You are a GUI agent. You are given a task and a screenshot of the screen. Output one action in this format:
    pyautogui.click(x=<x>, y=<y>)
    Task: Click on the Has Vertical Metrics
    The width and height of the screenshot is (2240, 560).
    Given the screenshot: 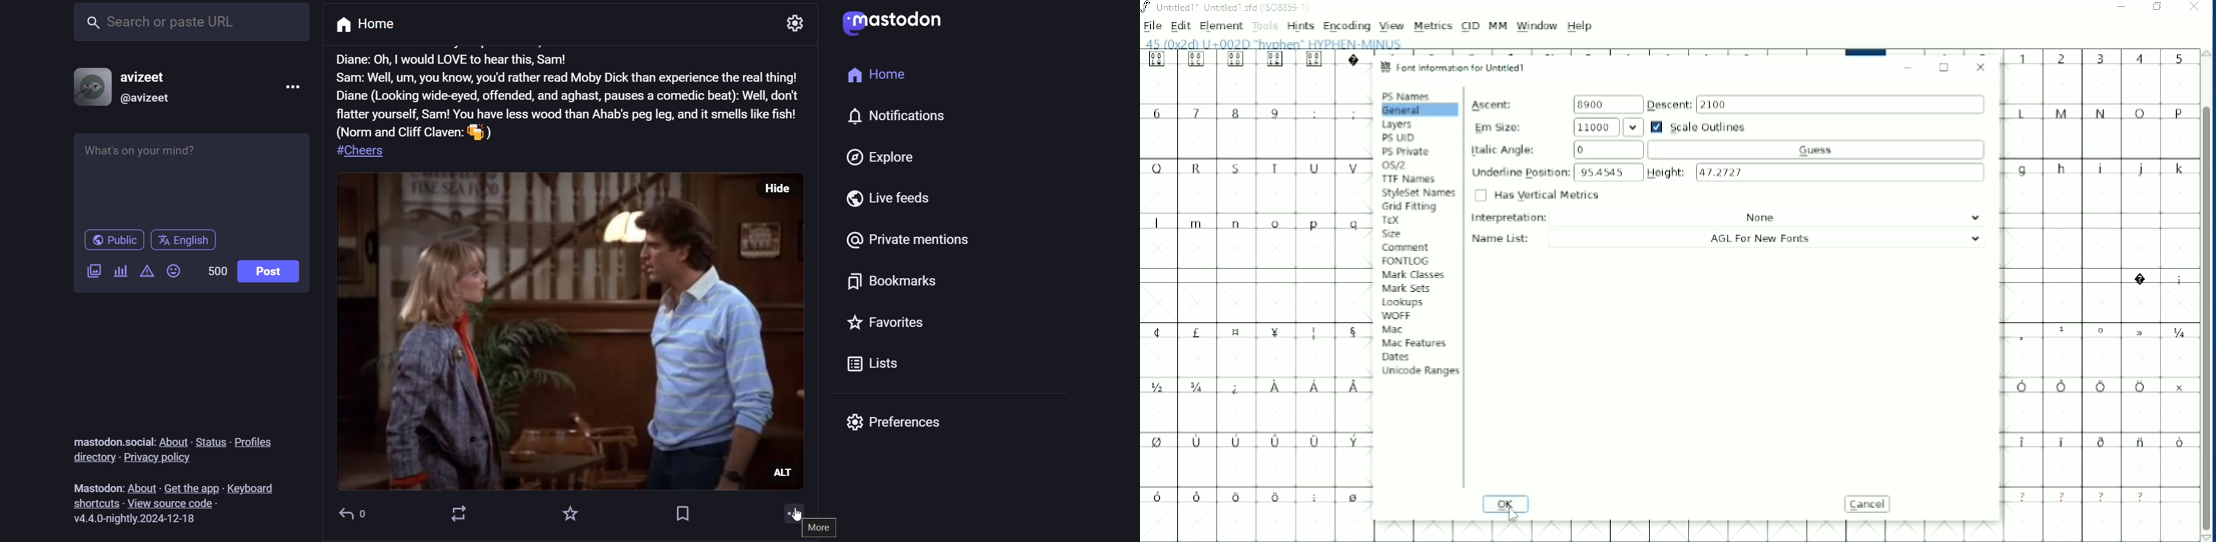 What is the action you would take?
    pyautogui.click(x=1537, y=195)
    